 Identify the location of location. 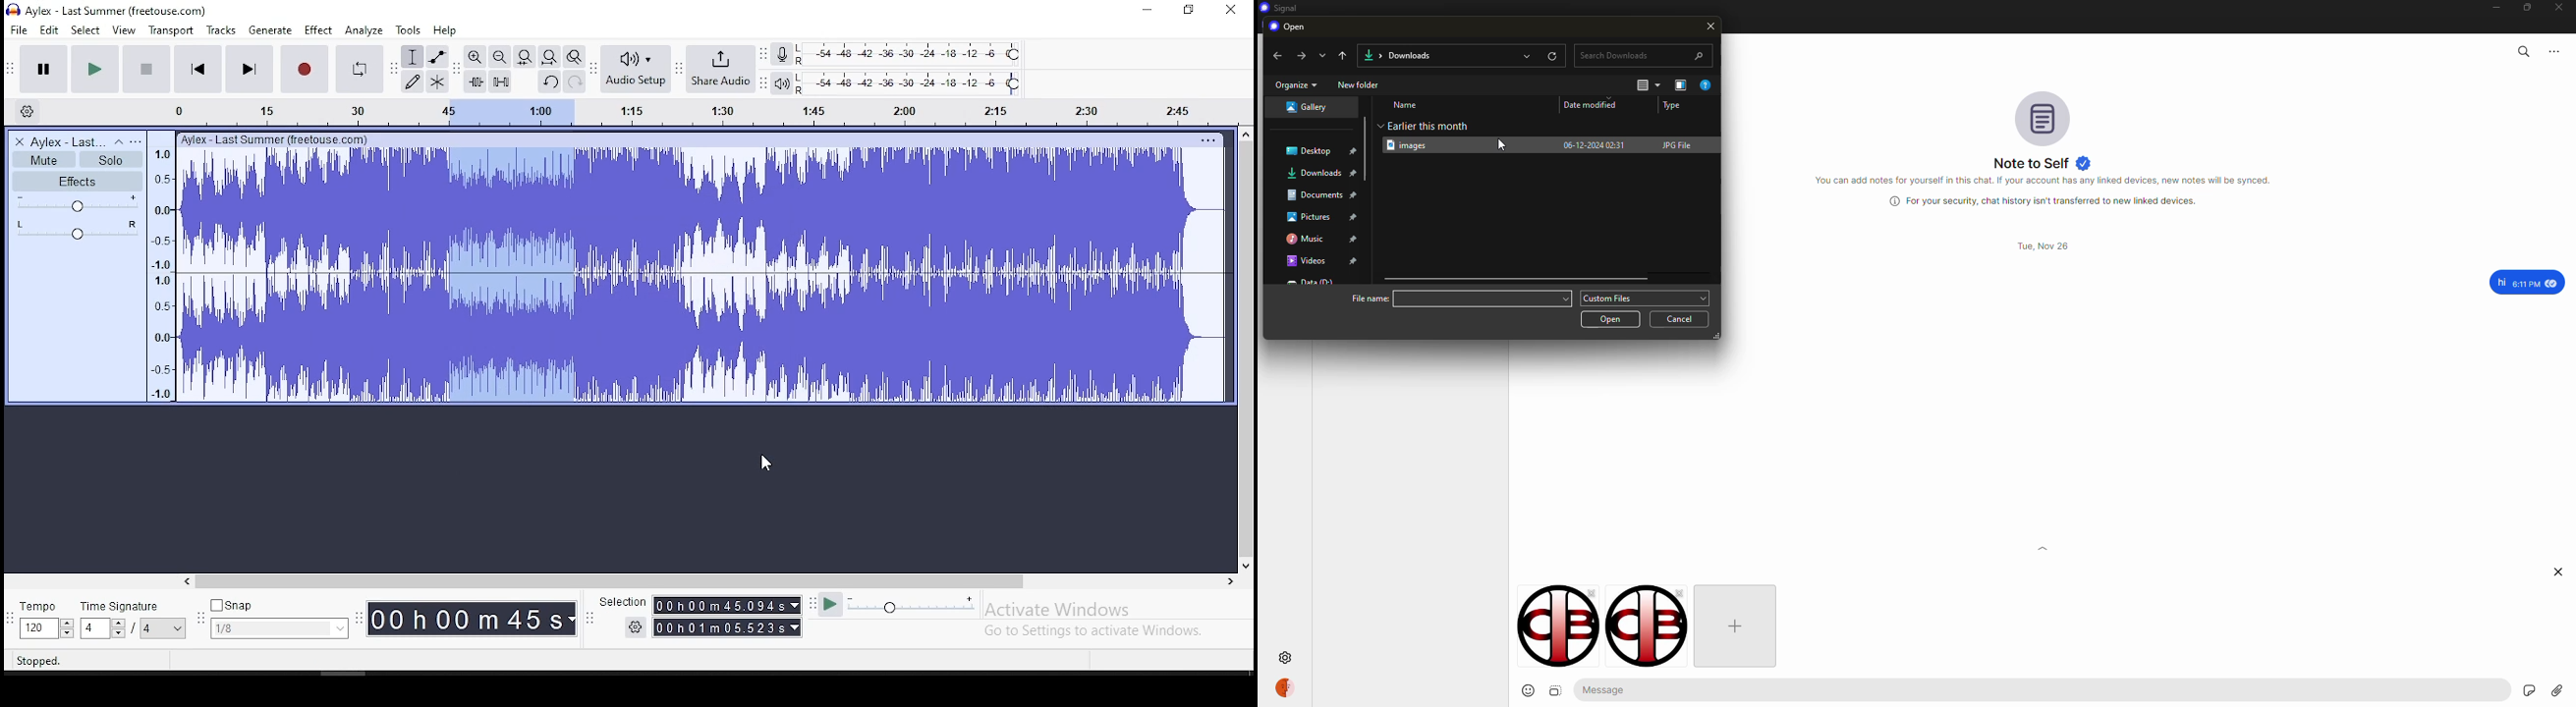
(1305, 262).